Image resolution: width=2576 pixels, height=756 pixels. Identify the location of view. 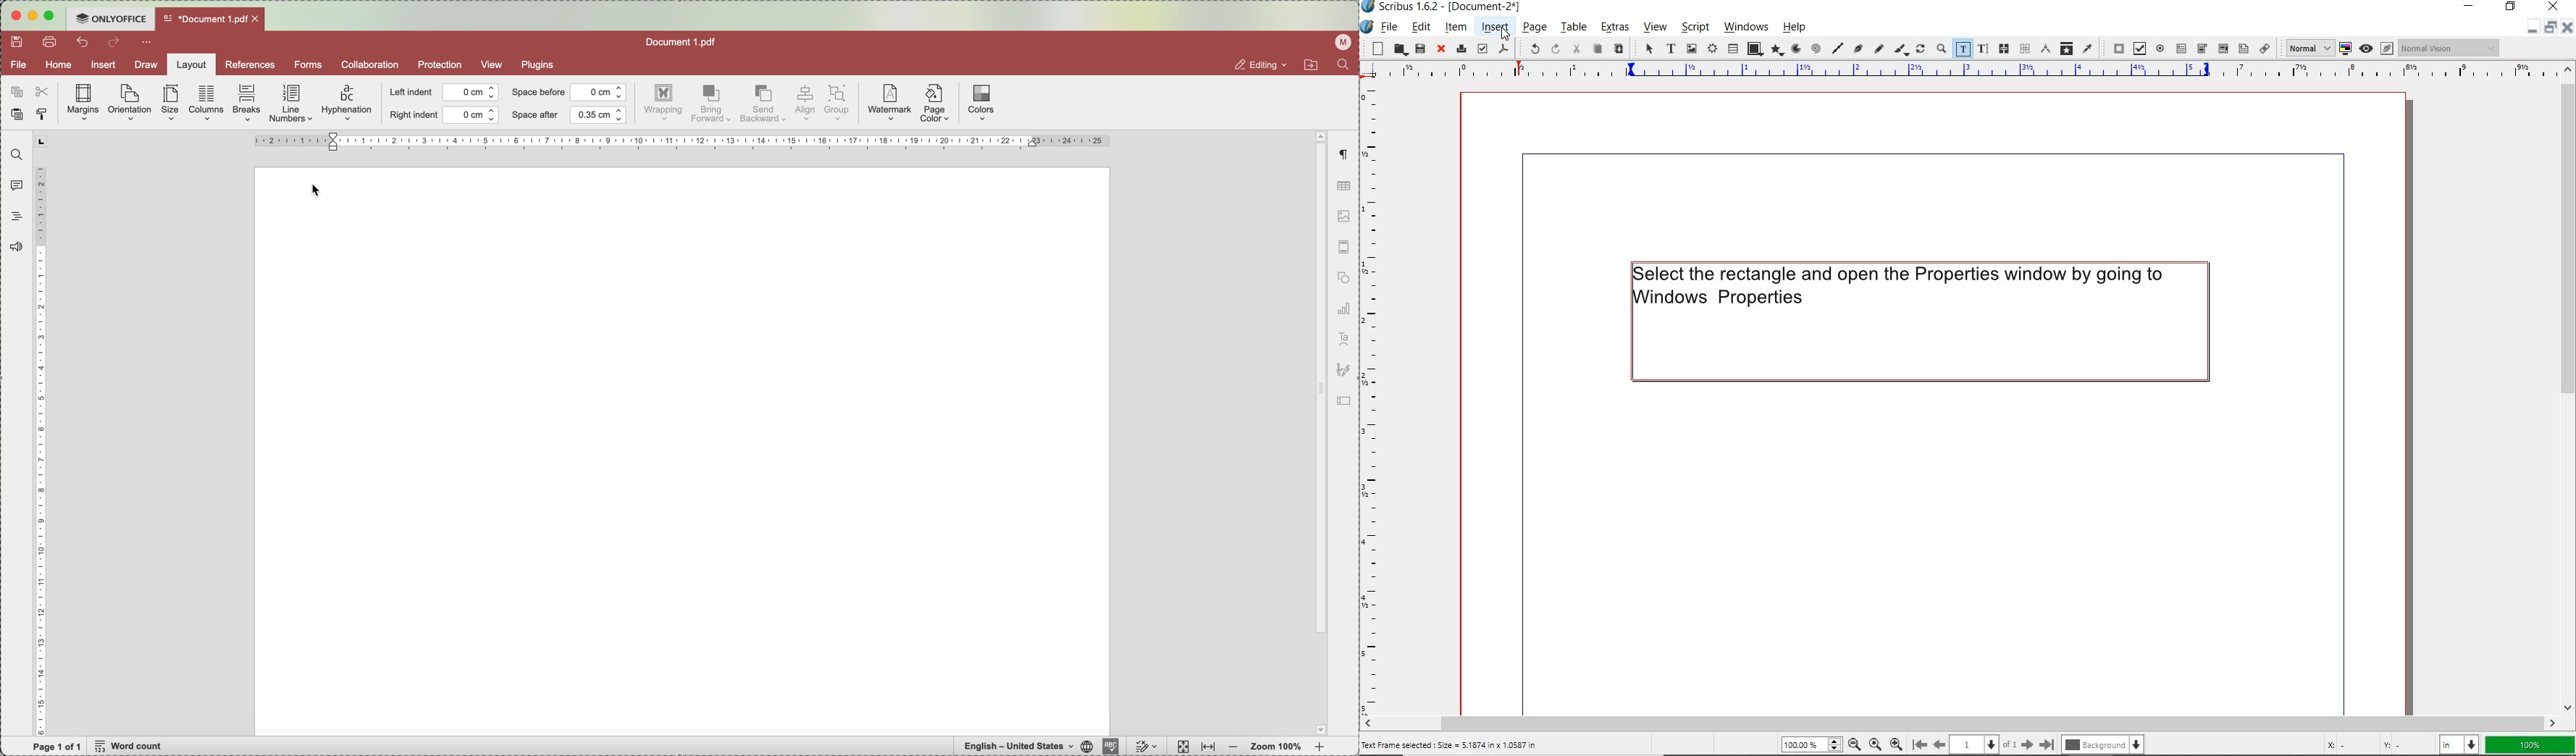
(493, 64).